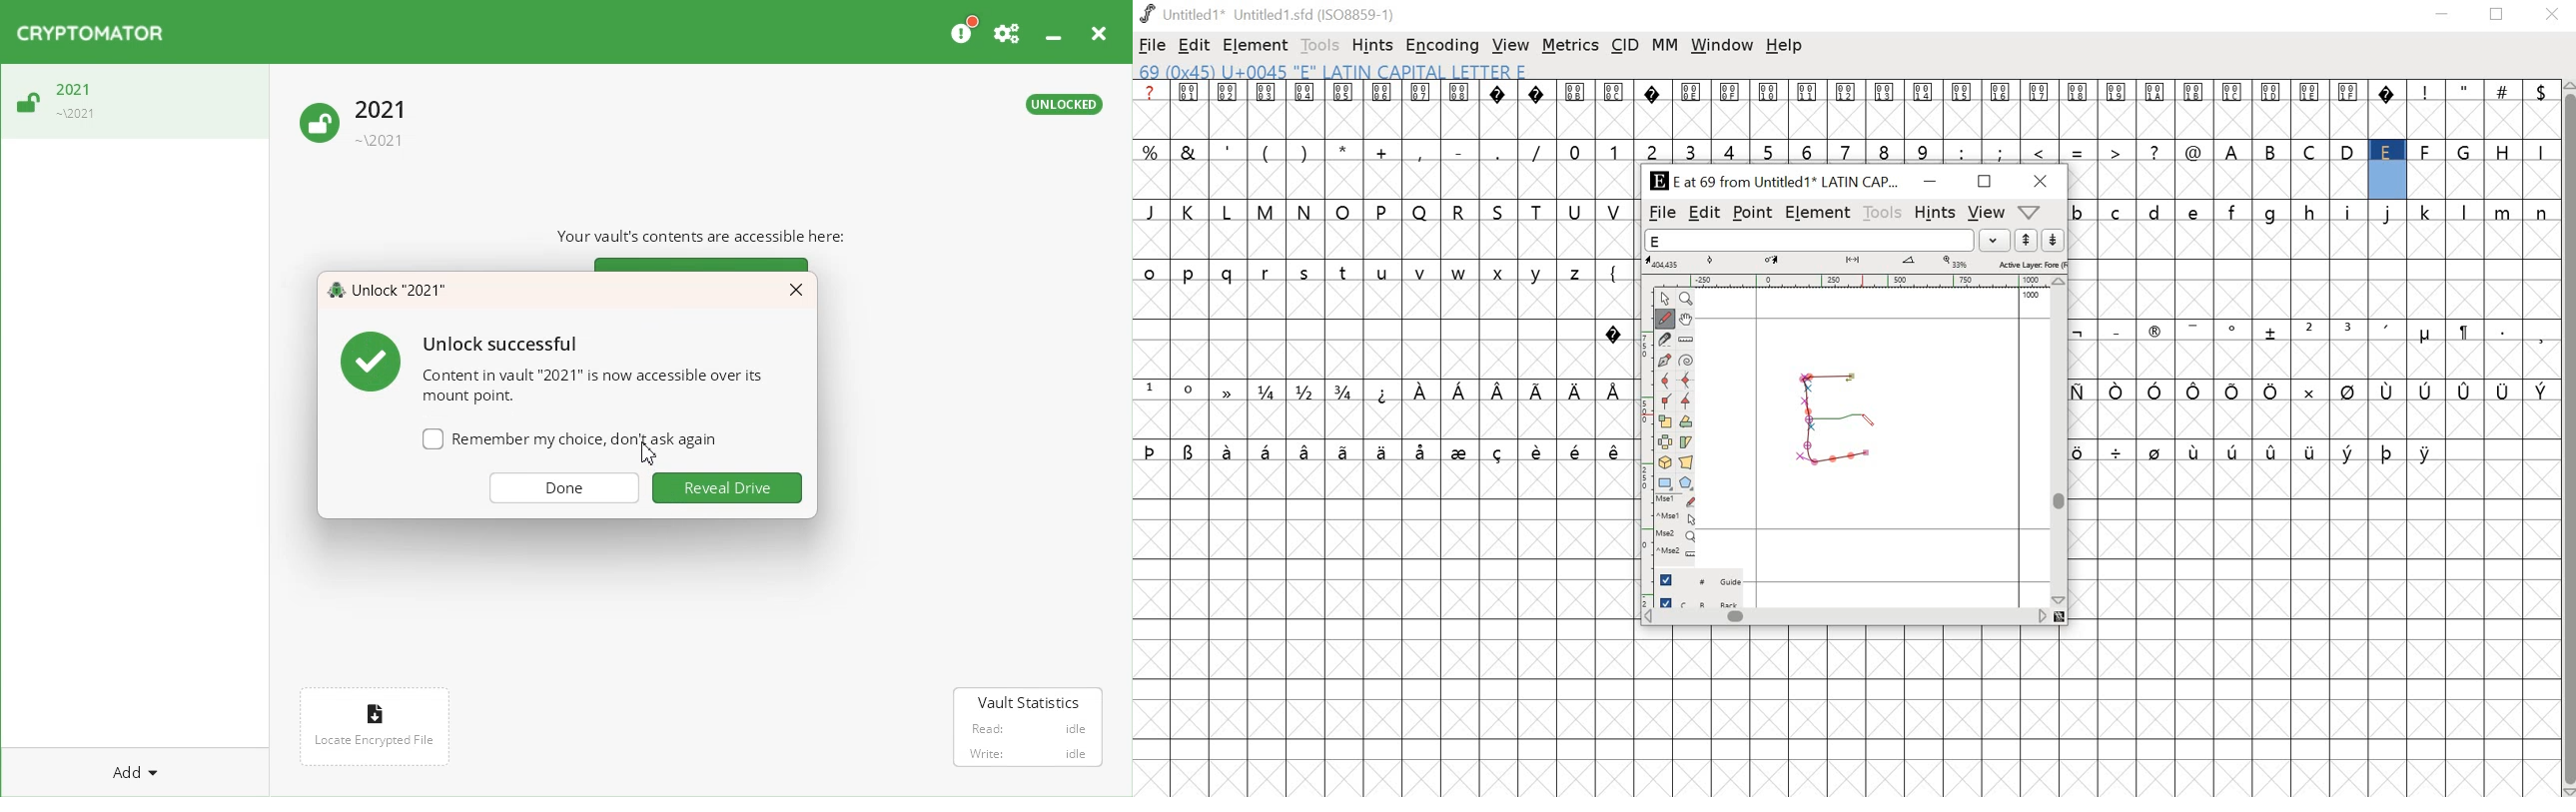  Describe the element at coordinates (1686, 299) in the screenshot. I see `Zoom` at that location.